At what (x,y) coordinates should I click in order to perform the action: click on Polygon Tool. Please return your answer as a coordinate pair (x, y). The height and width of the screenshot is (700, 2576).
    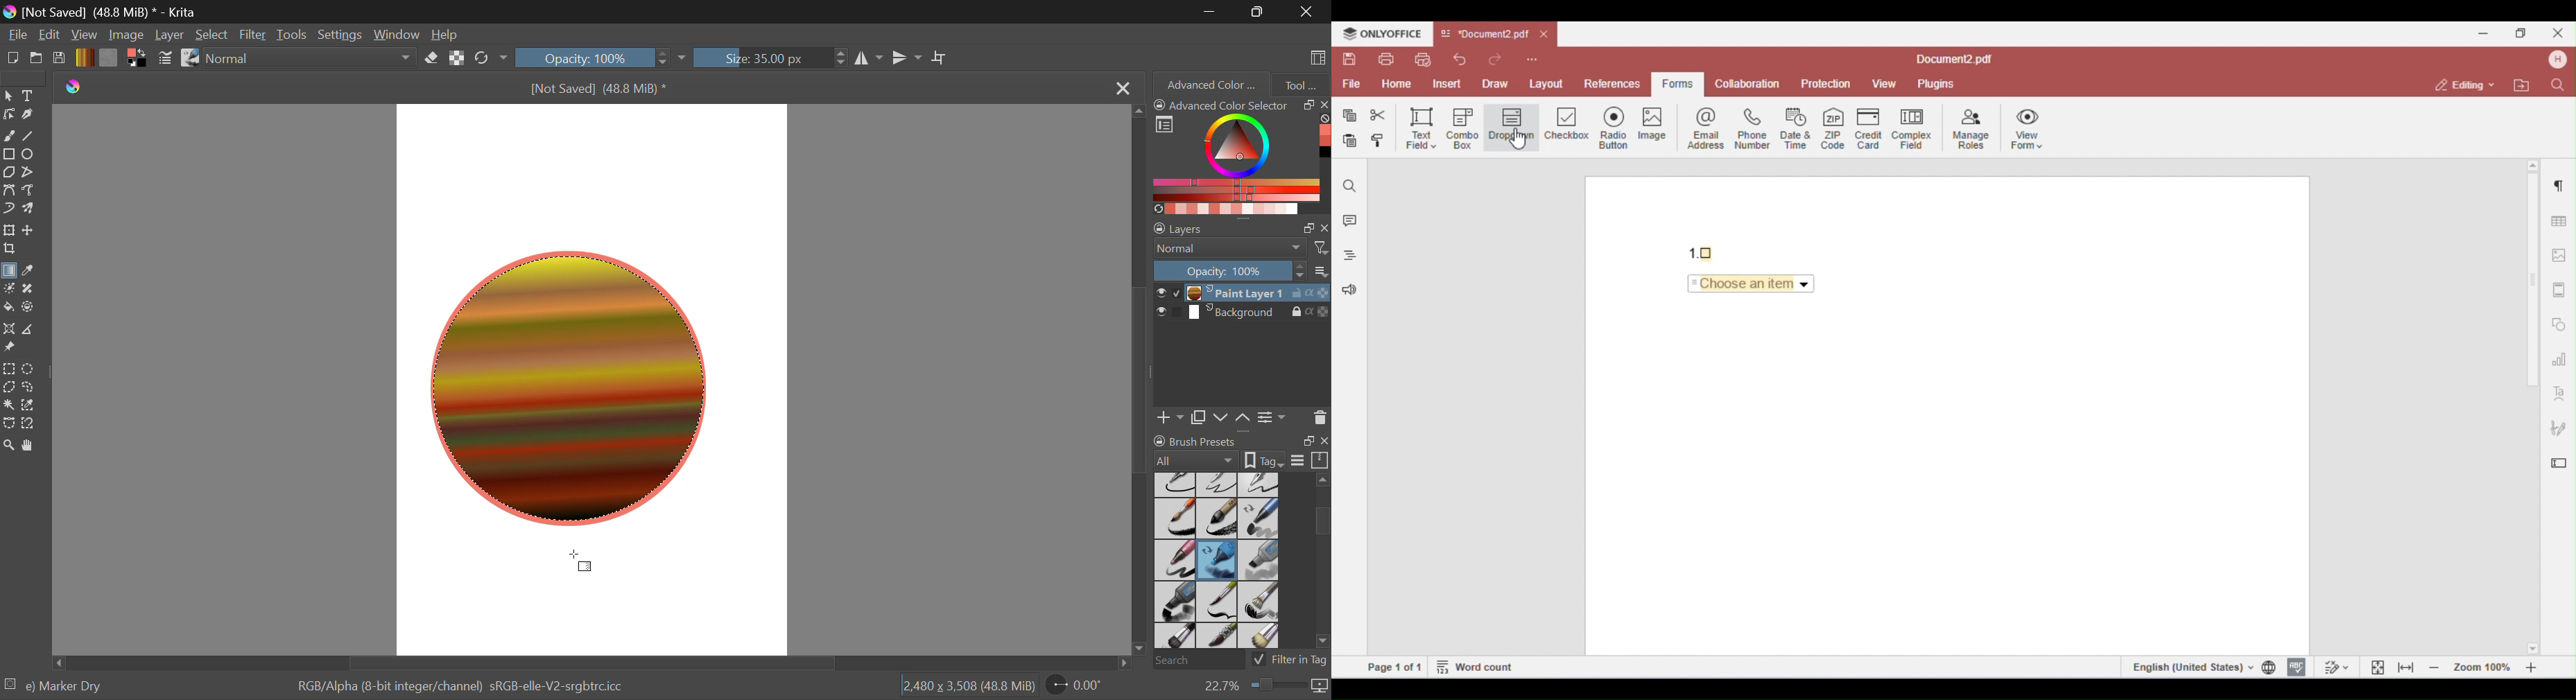
    Looking at the image, I should click on (8, 173).